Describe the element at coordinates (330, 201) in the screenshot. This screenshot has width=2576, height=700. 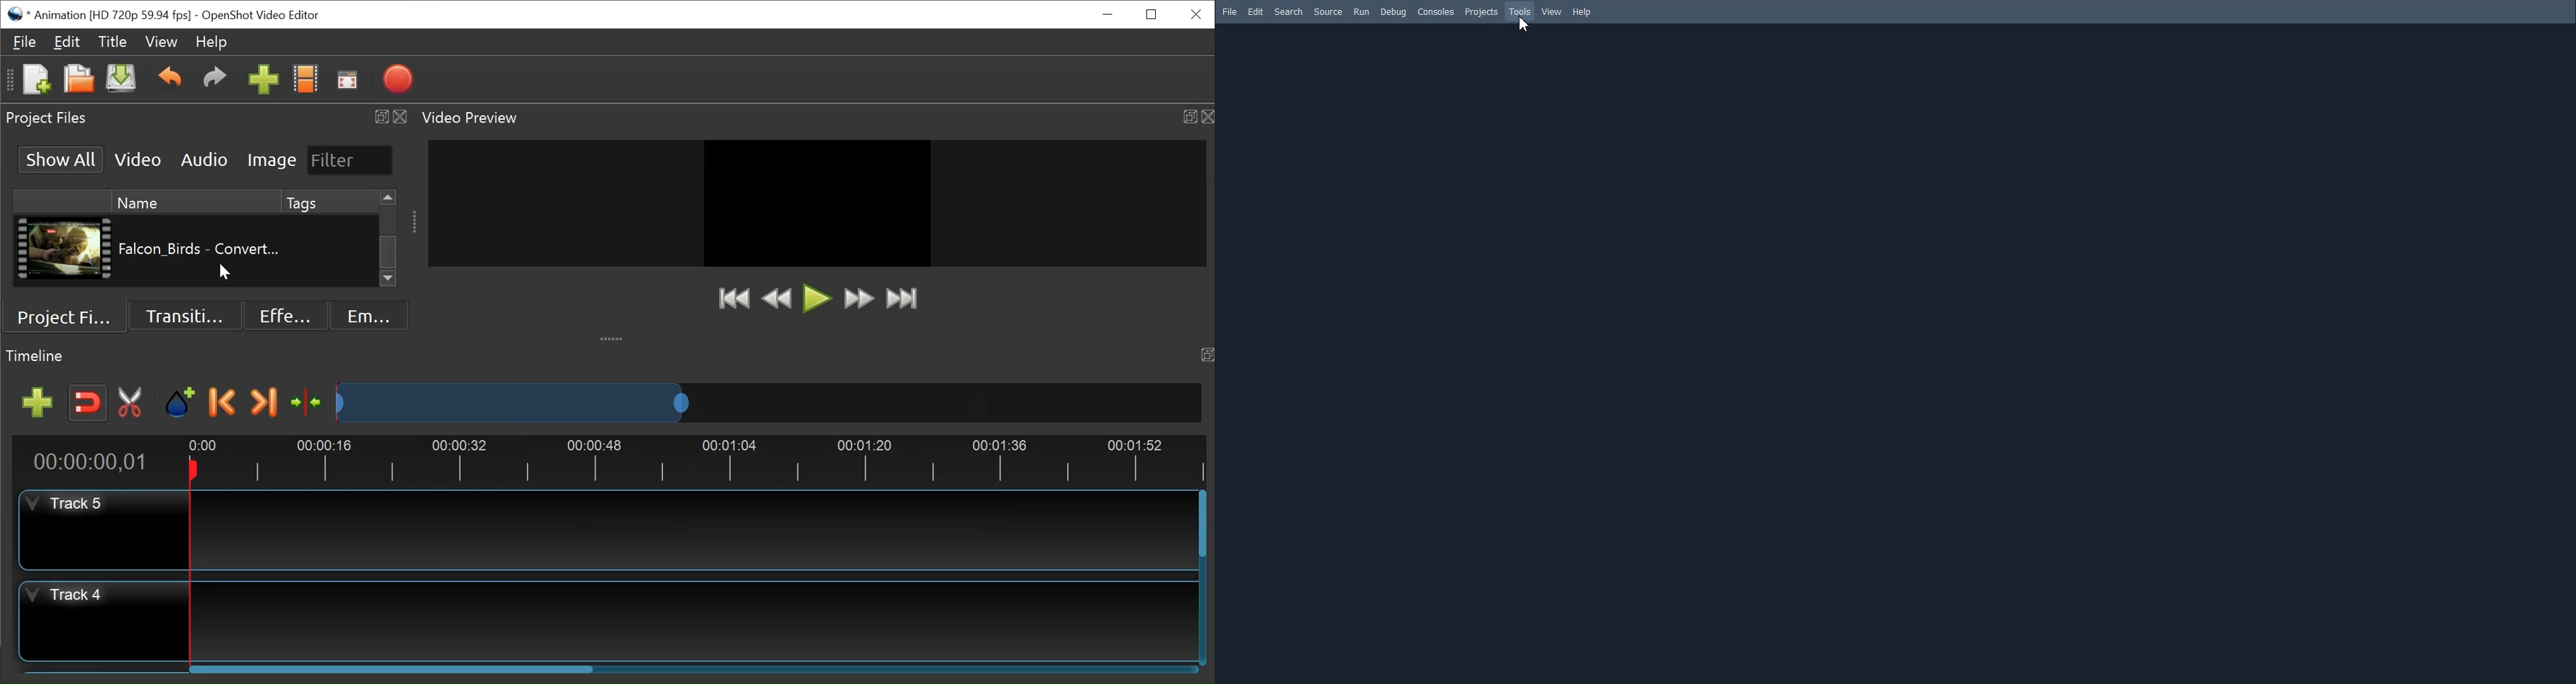
I see `Tags` at that location.